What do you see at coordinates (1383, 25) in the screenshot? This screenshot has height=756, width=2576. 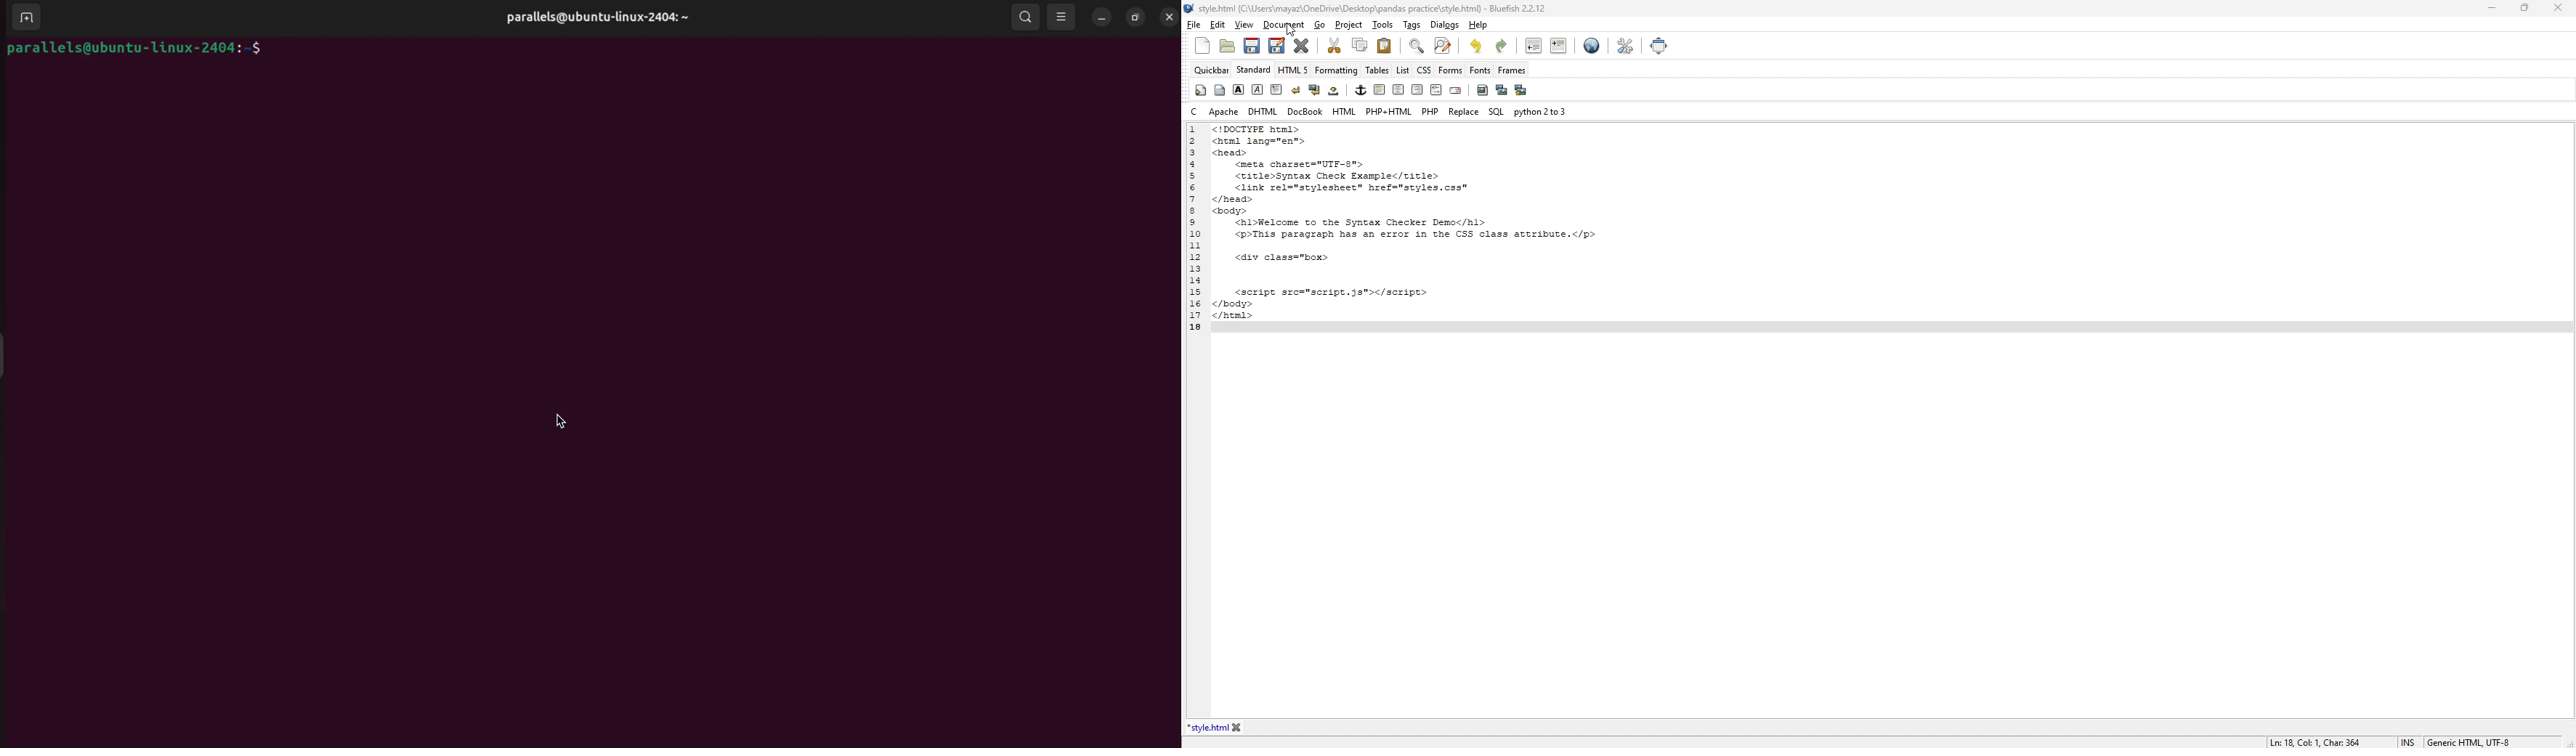 I see `tools` at bounding box center [1383, 25].